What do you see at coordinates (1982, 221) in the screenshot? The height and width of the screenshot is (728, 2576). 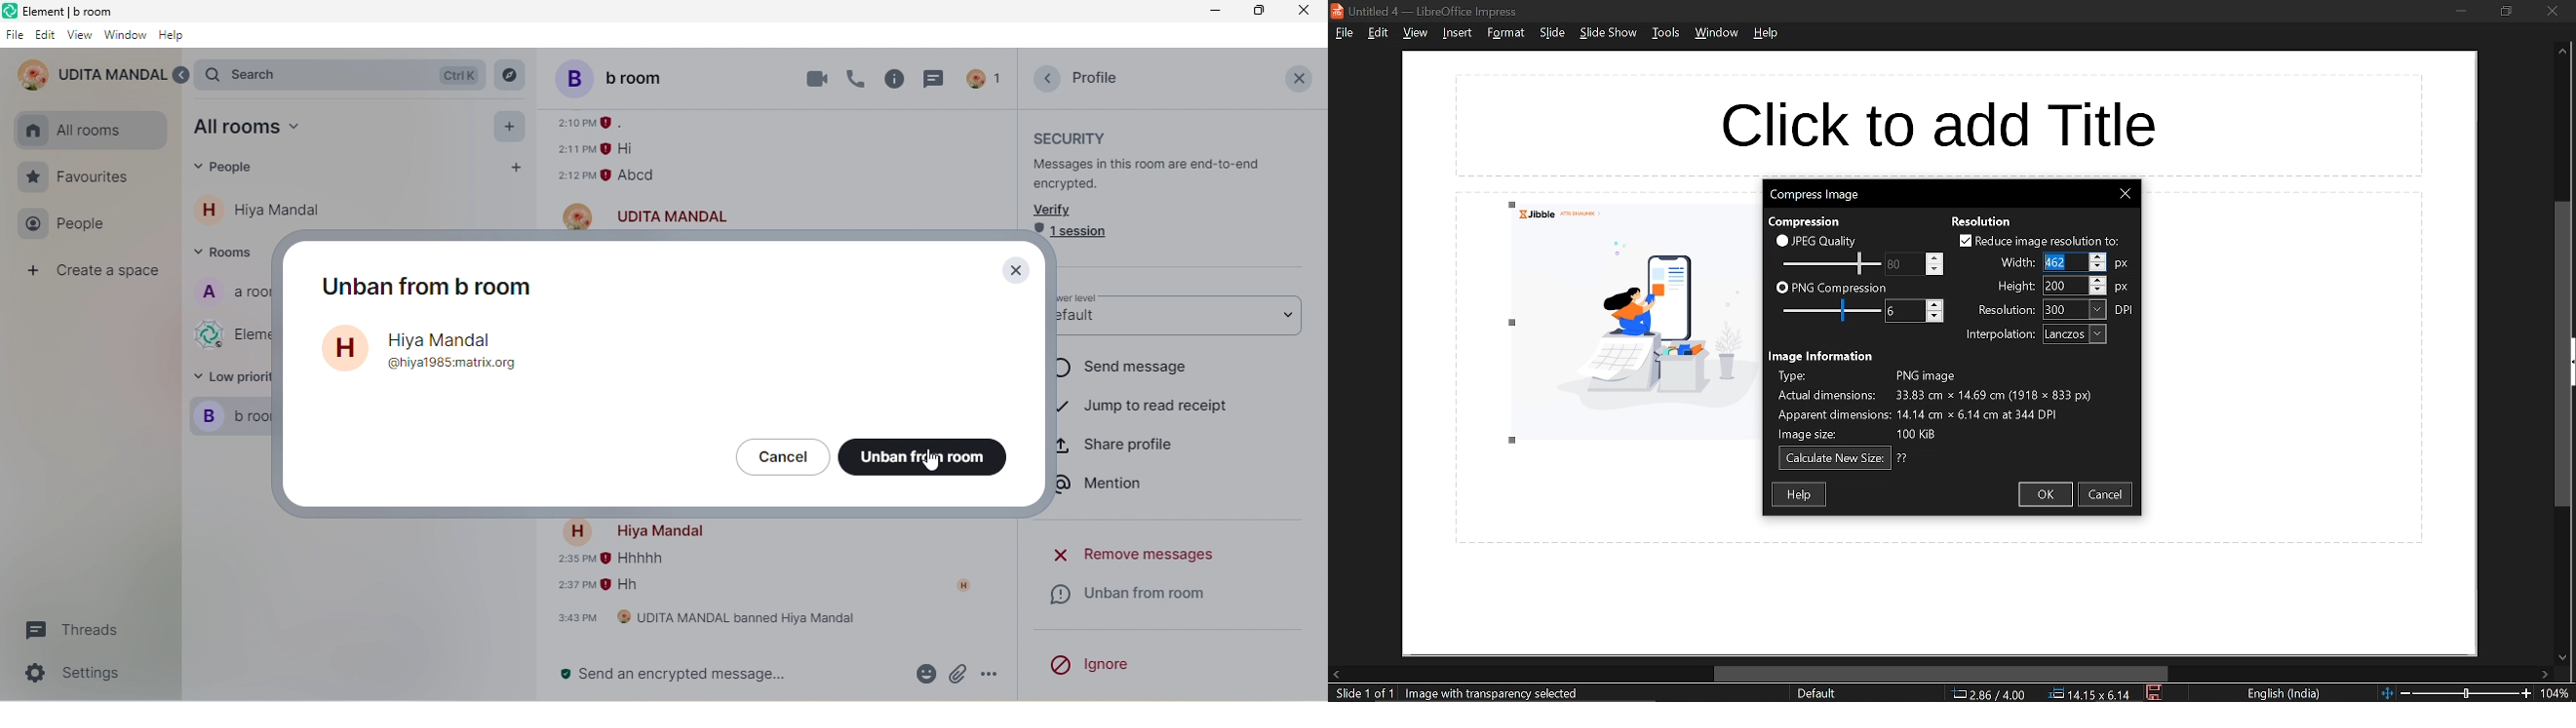 I see `resolution` at bounding box center [1982, 221].